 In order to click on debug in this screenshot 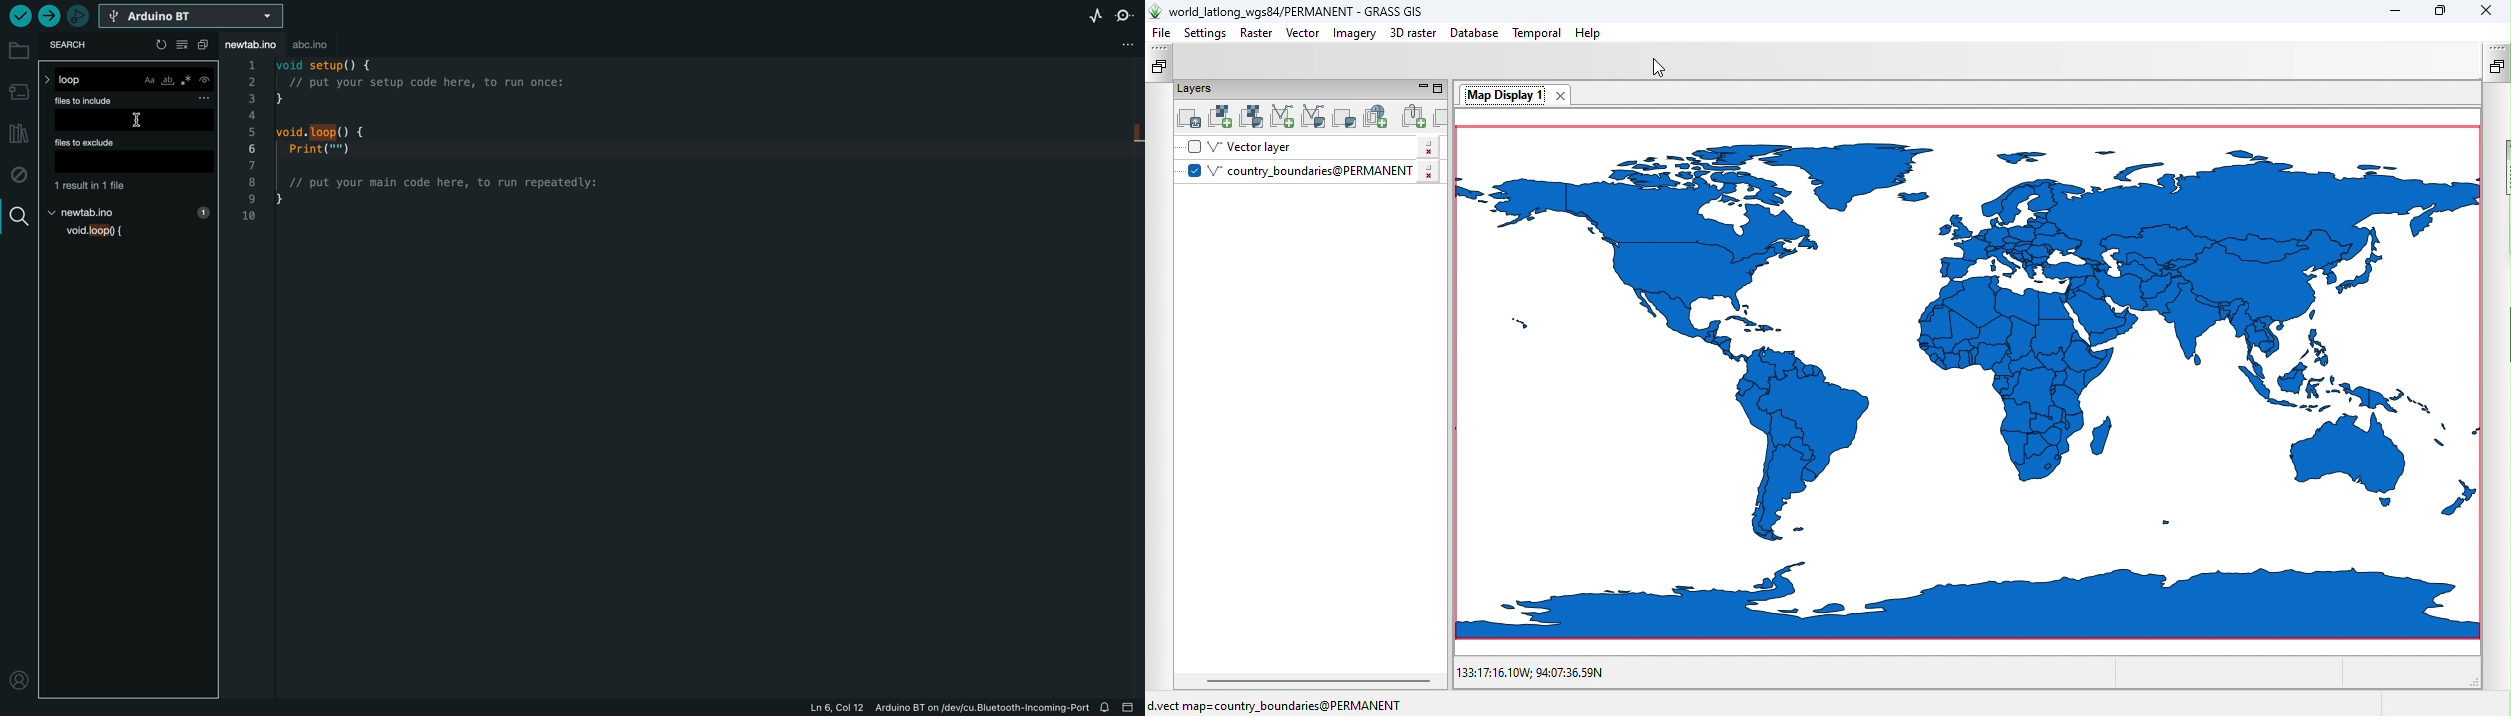, I will do `click(20, 175)`.